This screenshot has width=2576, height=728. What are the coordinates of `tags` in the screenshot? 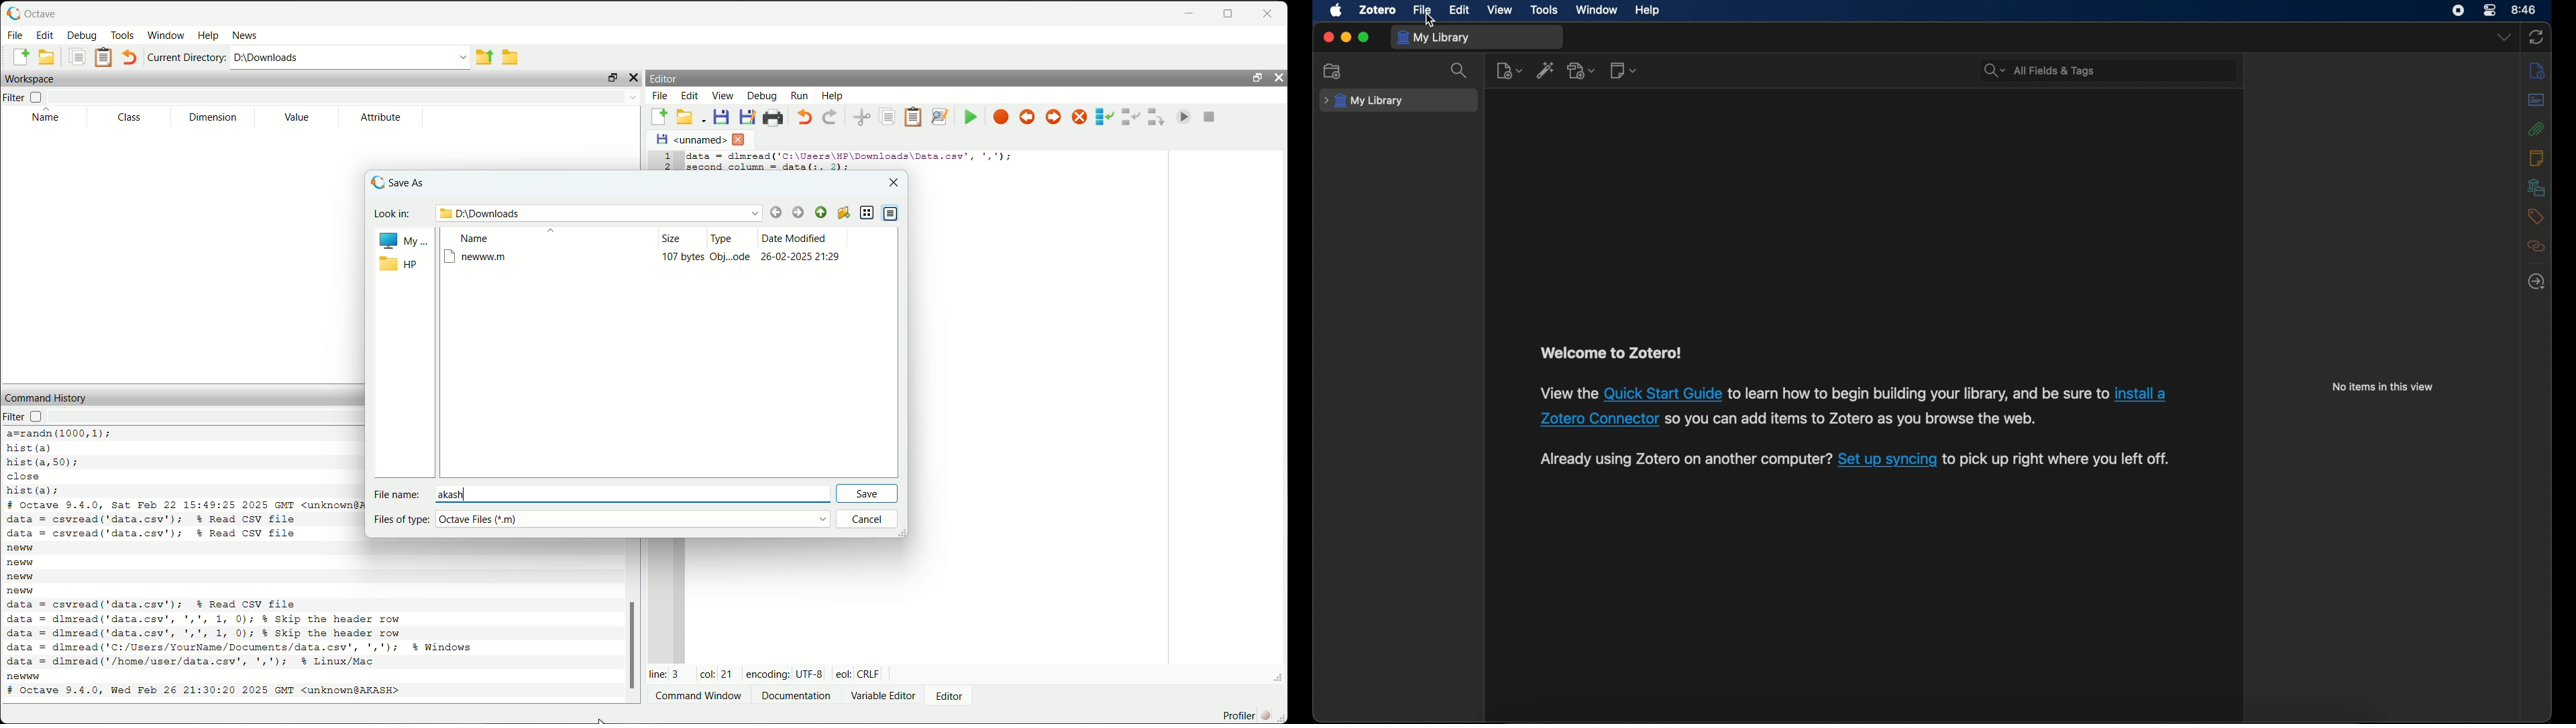 It's located at (2535, 217).